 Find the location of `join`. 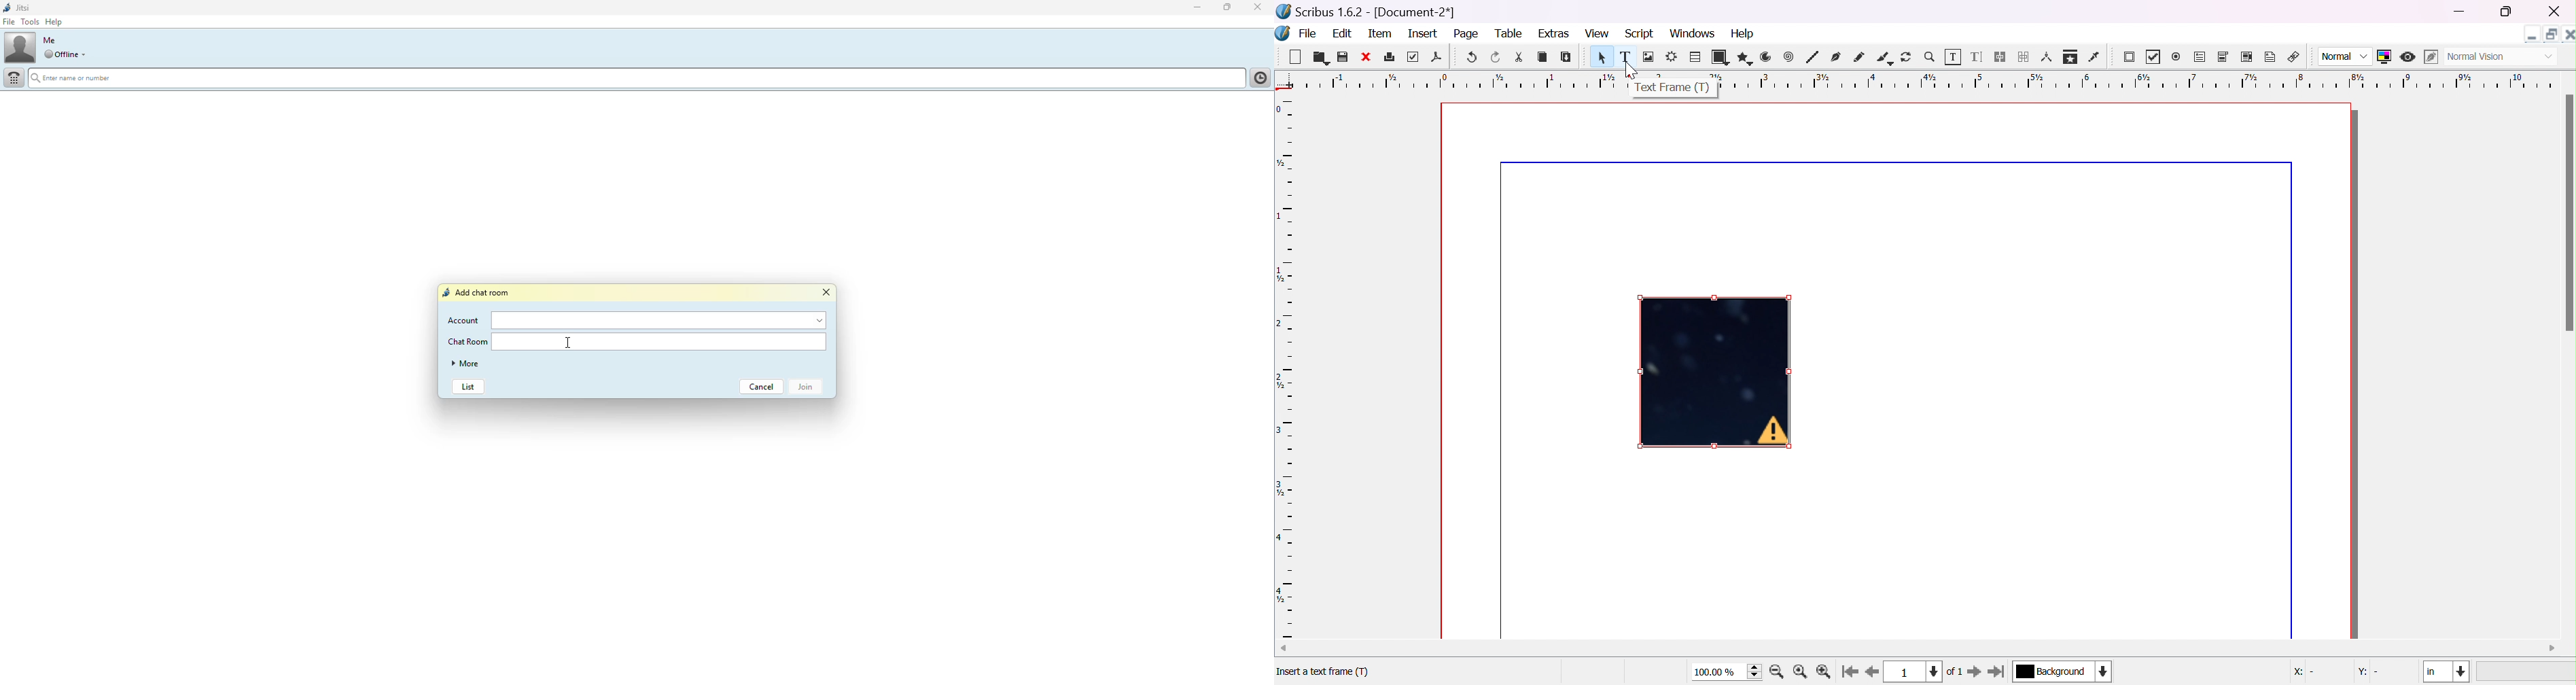

join is located at coordinates (810, 387).